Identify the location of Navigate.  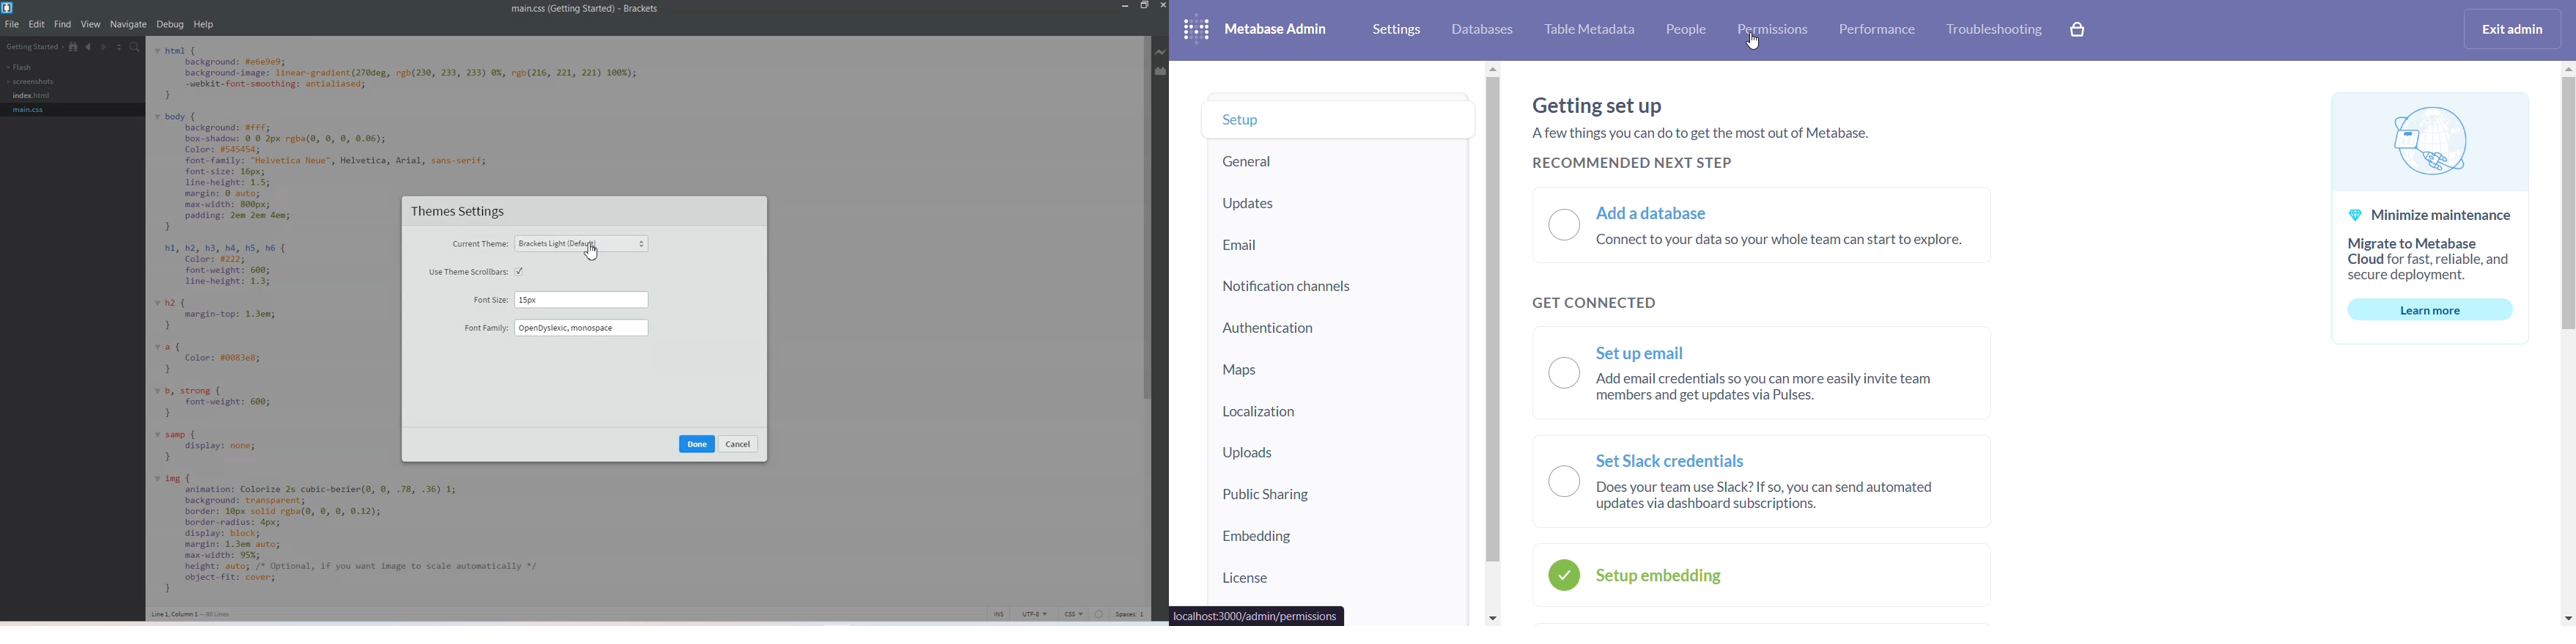
(130, 24).